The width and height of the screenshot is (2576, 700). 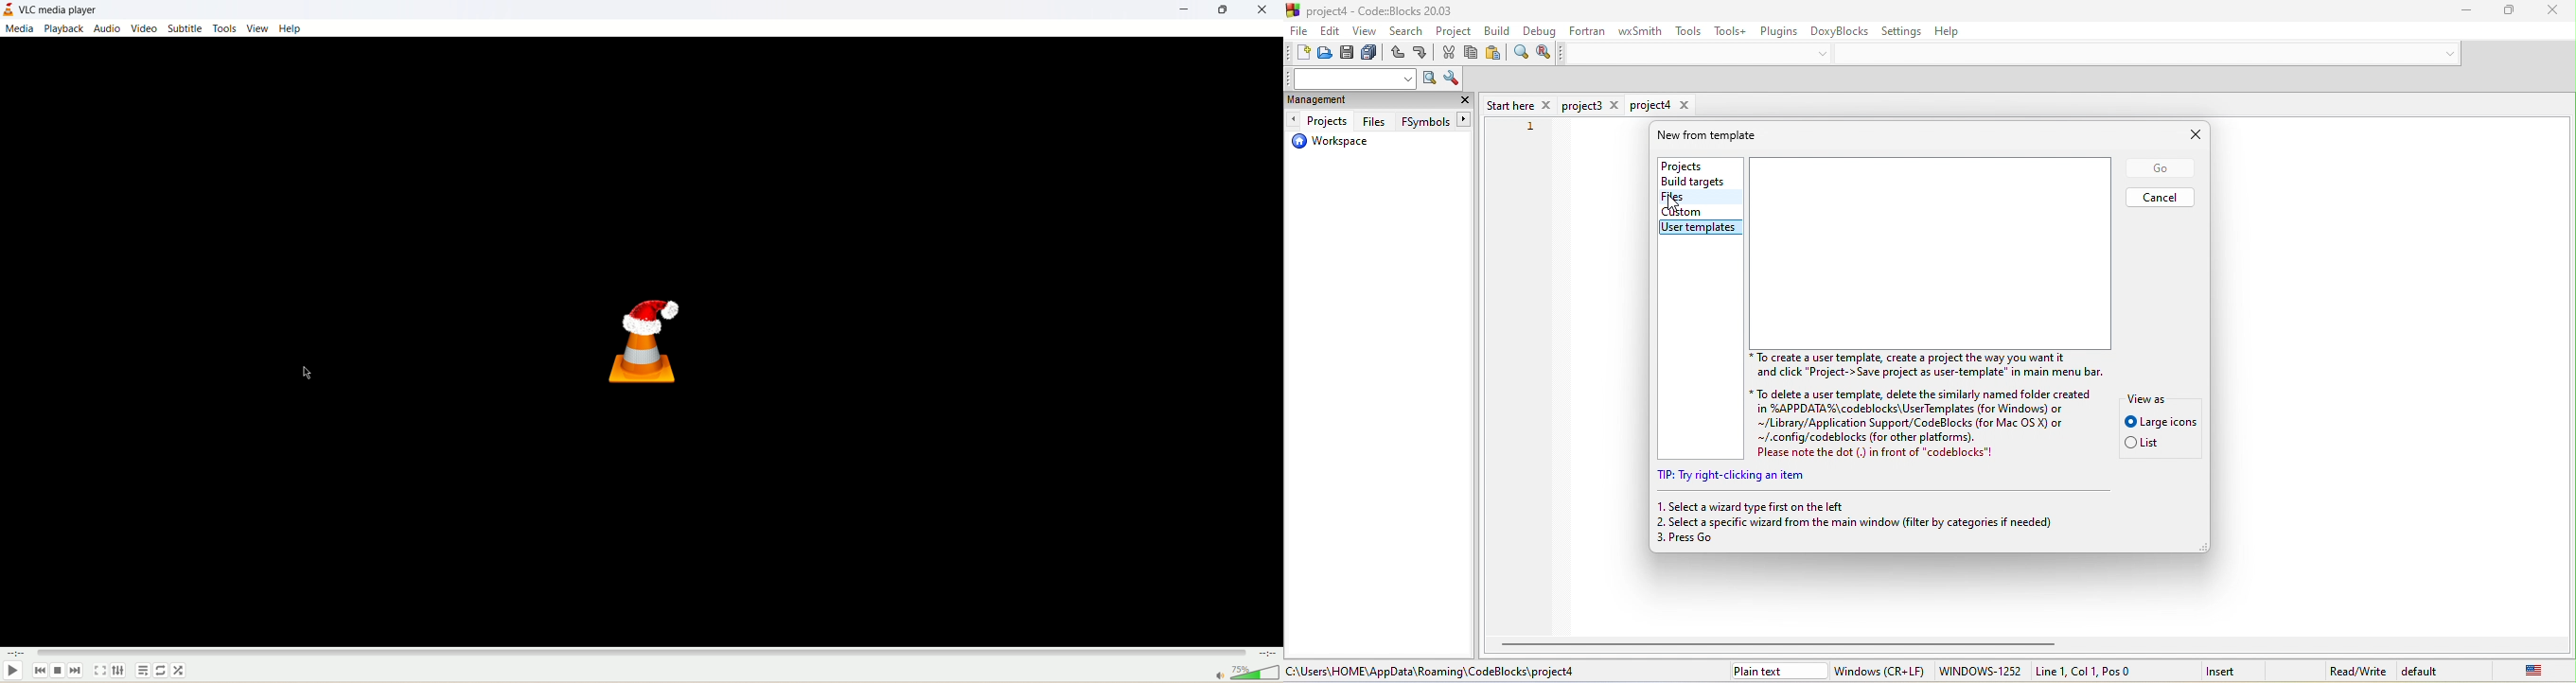 What do you see at coordinates (1520, 55) in the screenshot?
I see `find` at bounding box center [1520, 55].